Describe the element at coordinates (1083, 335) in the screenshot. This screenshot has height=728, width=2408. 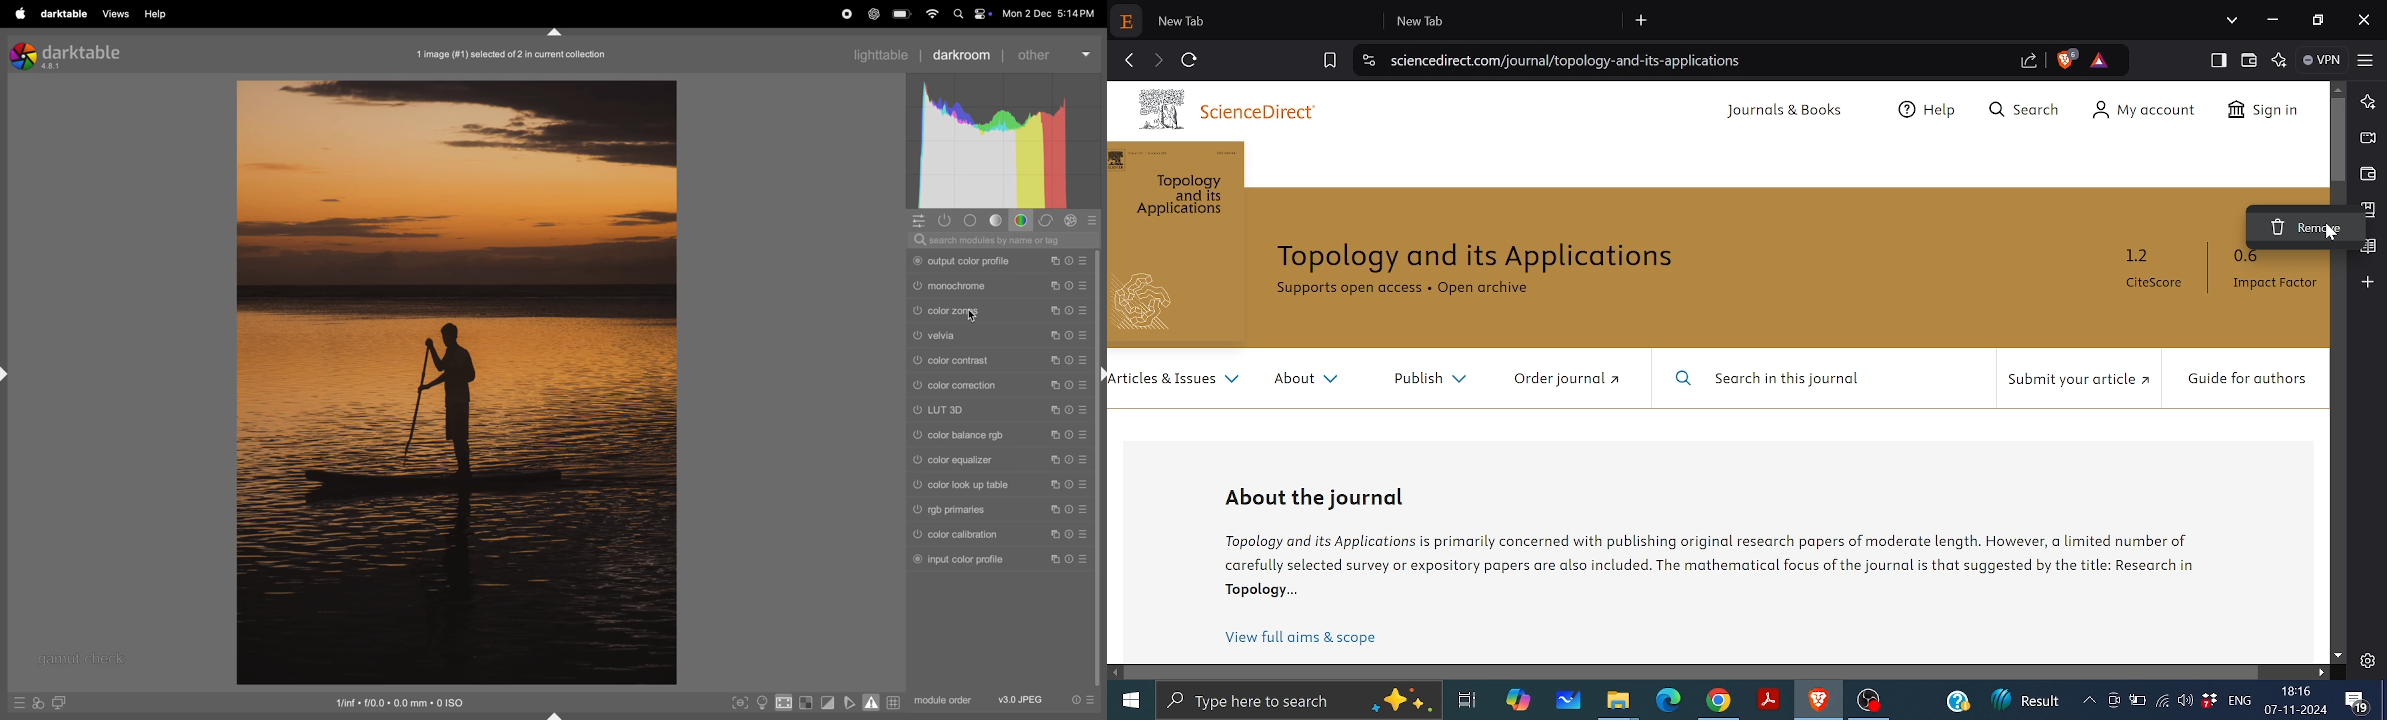
I see `Preset` at that location.